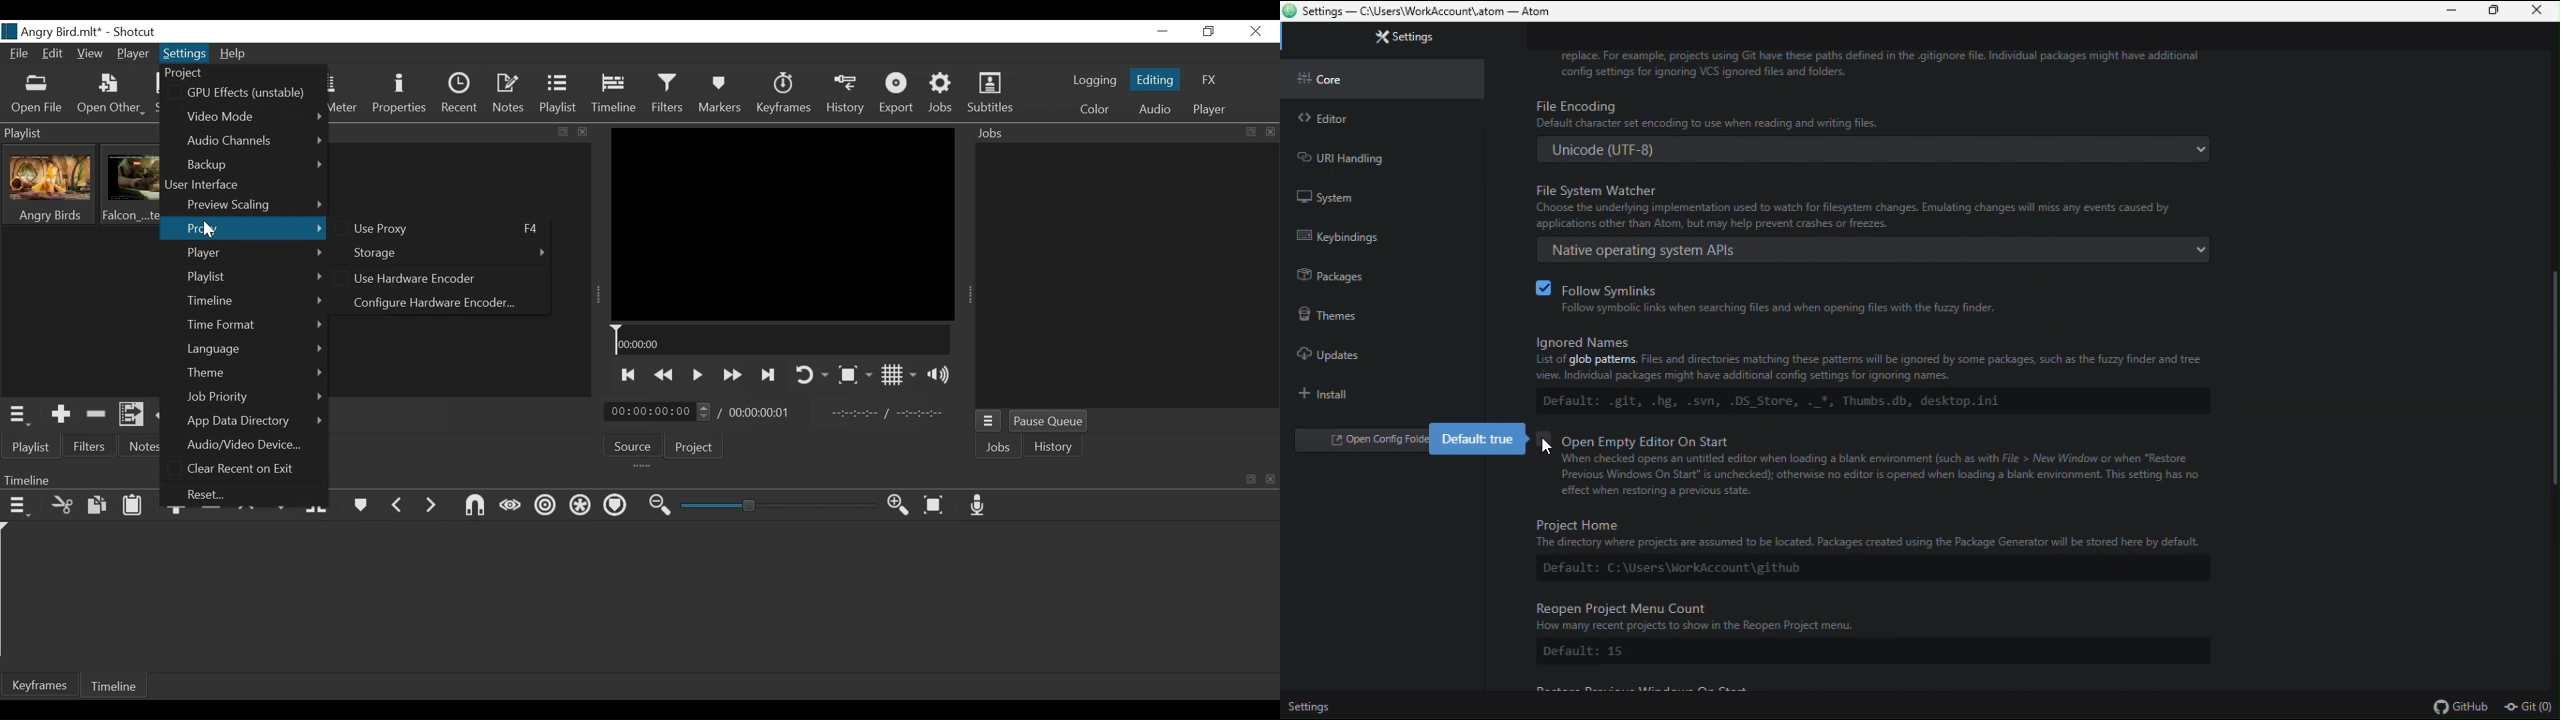 This screenshot has width=2576, height=728. I want to click on Cut, so click(61, 505).